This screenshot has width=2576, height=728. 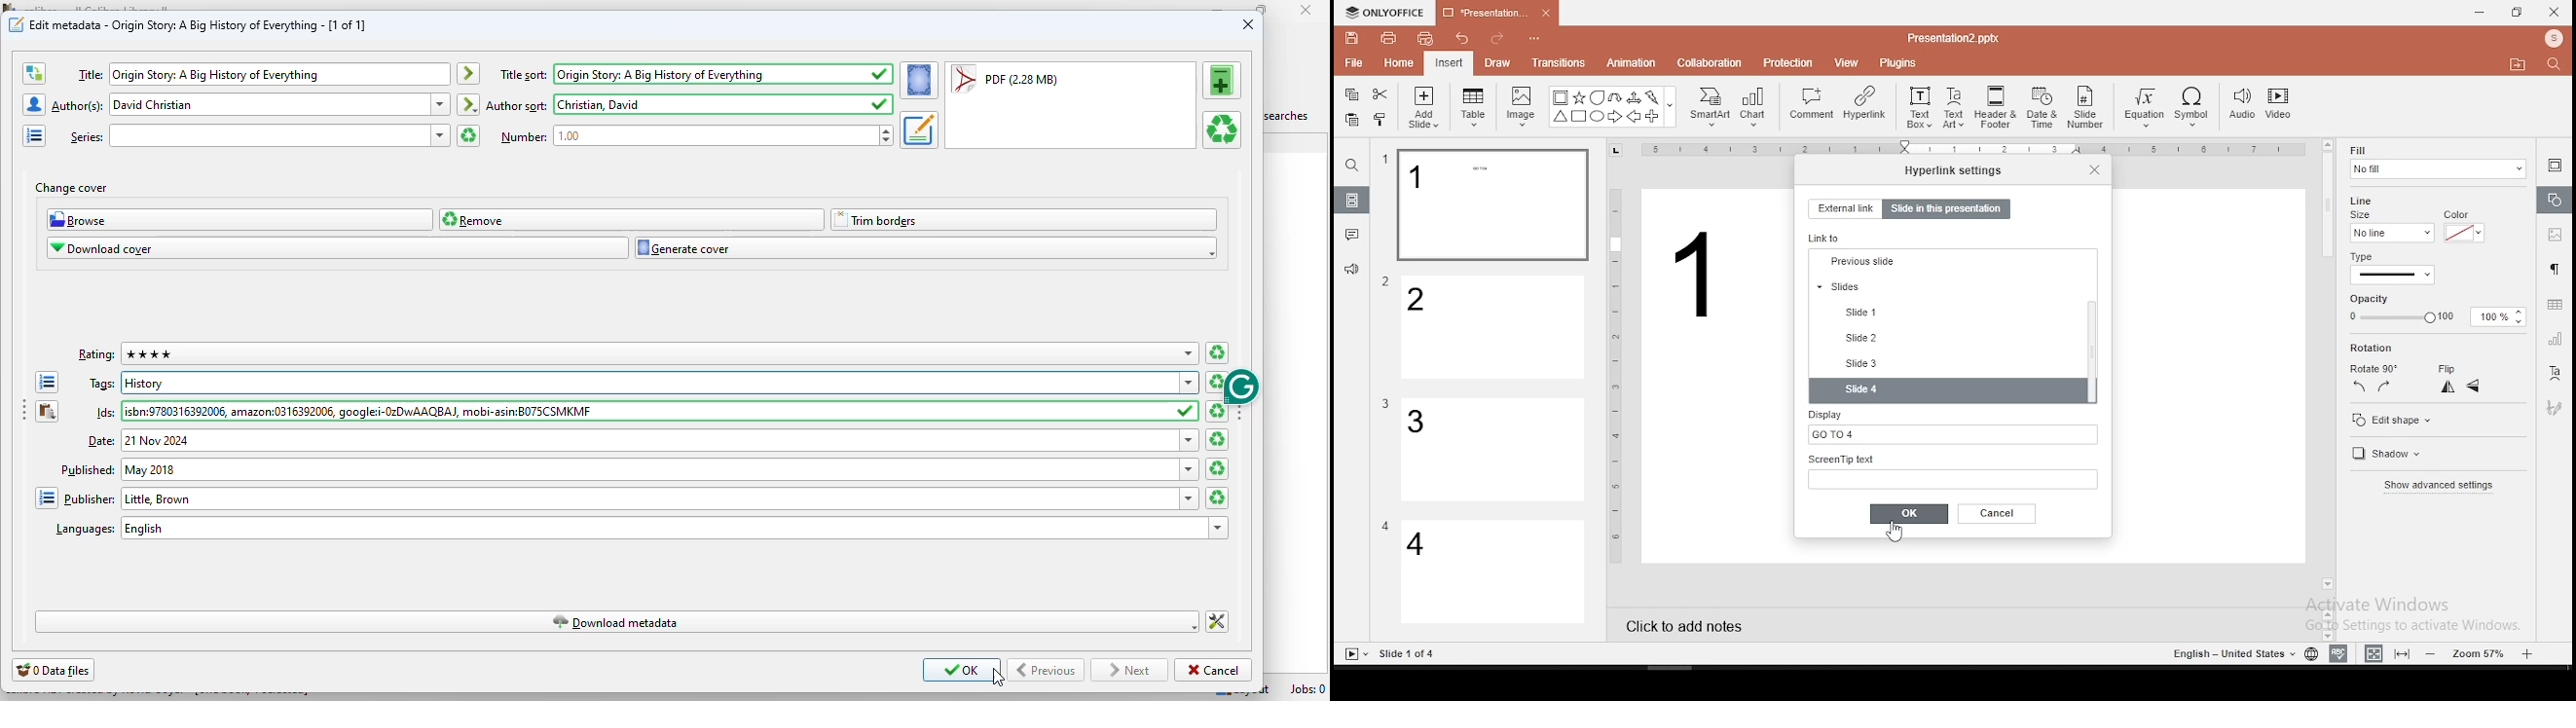 What do you see at coordinates (1217, 382) in the screenshot?
I see `clear all tags` at bounding box center [1217, 382].